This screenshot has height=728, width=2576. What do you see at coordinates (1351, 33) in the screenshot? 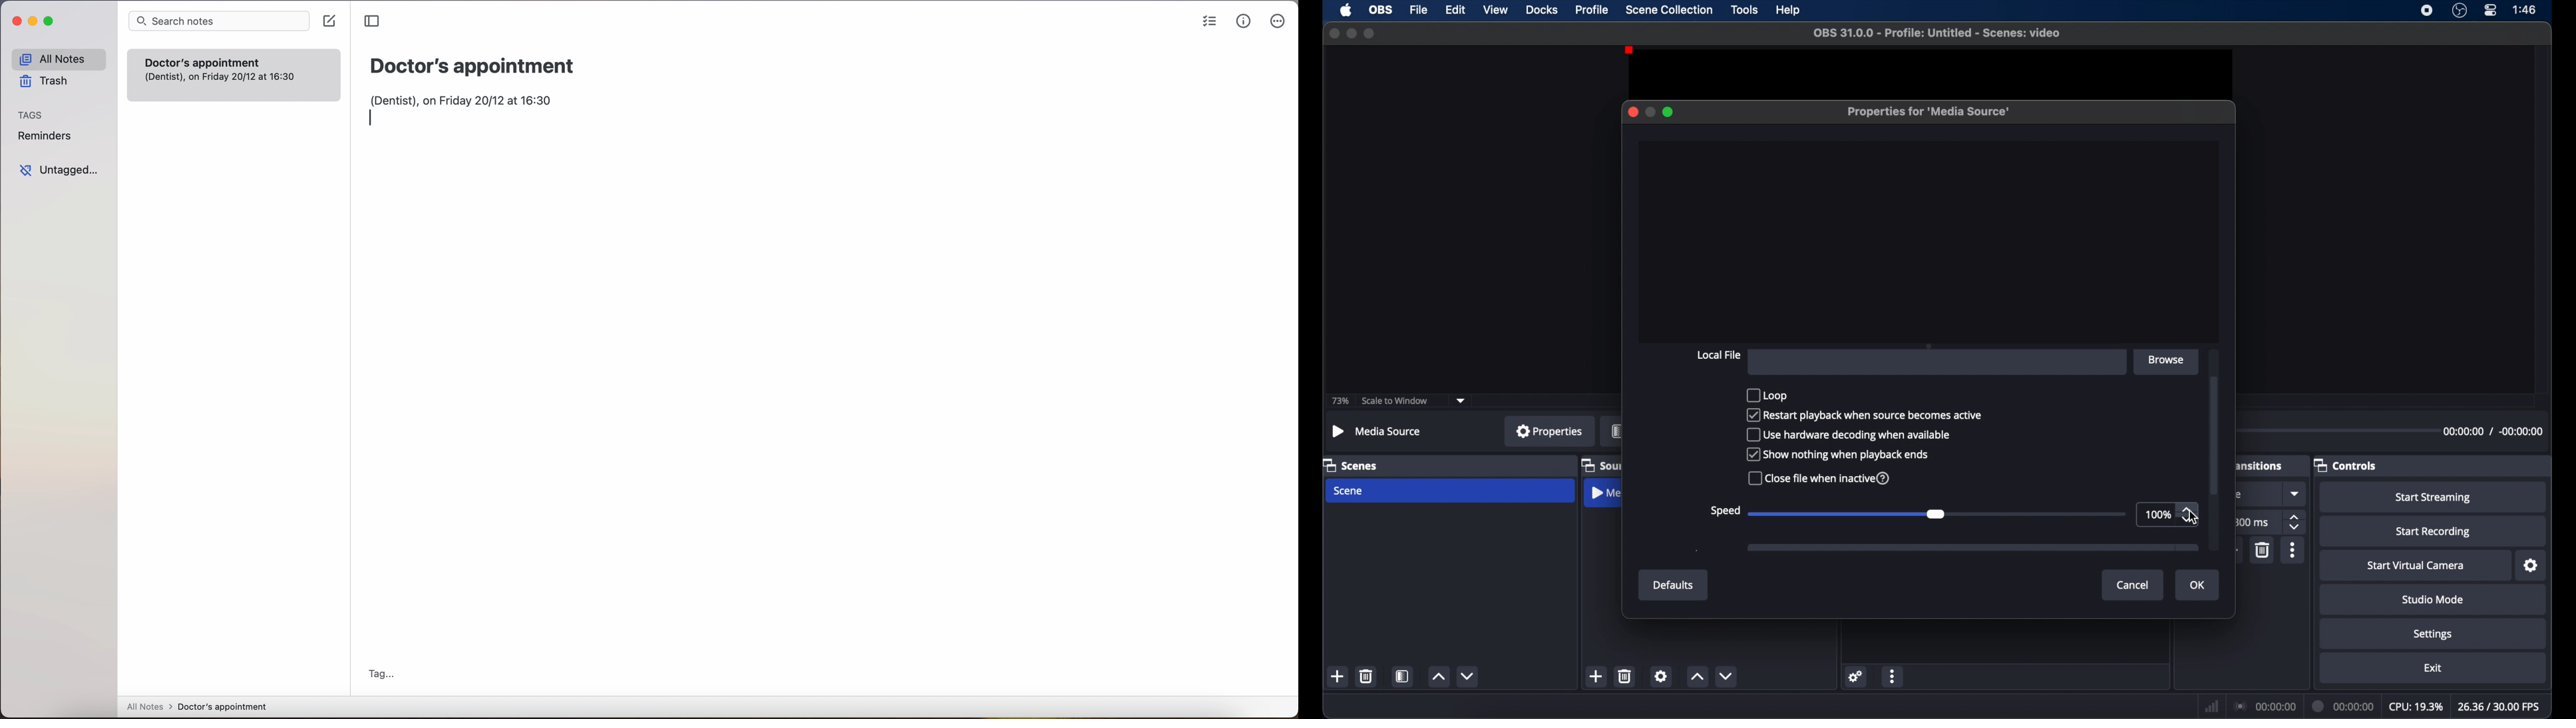
I see `minimize` at bounding box center [1351, 33].